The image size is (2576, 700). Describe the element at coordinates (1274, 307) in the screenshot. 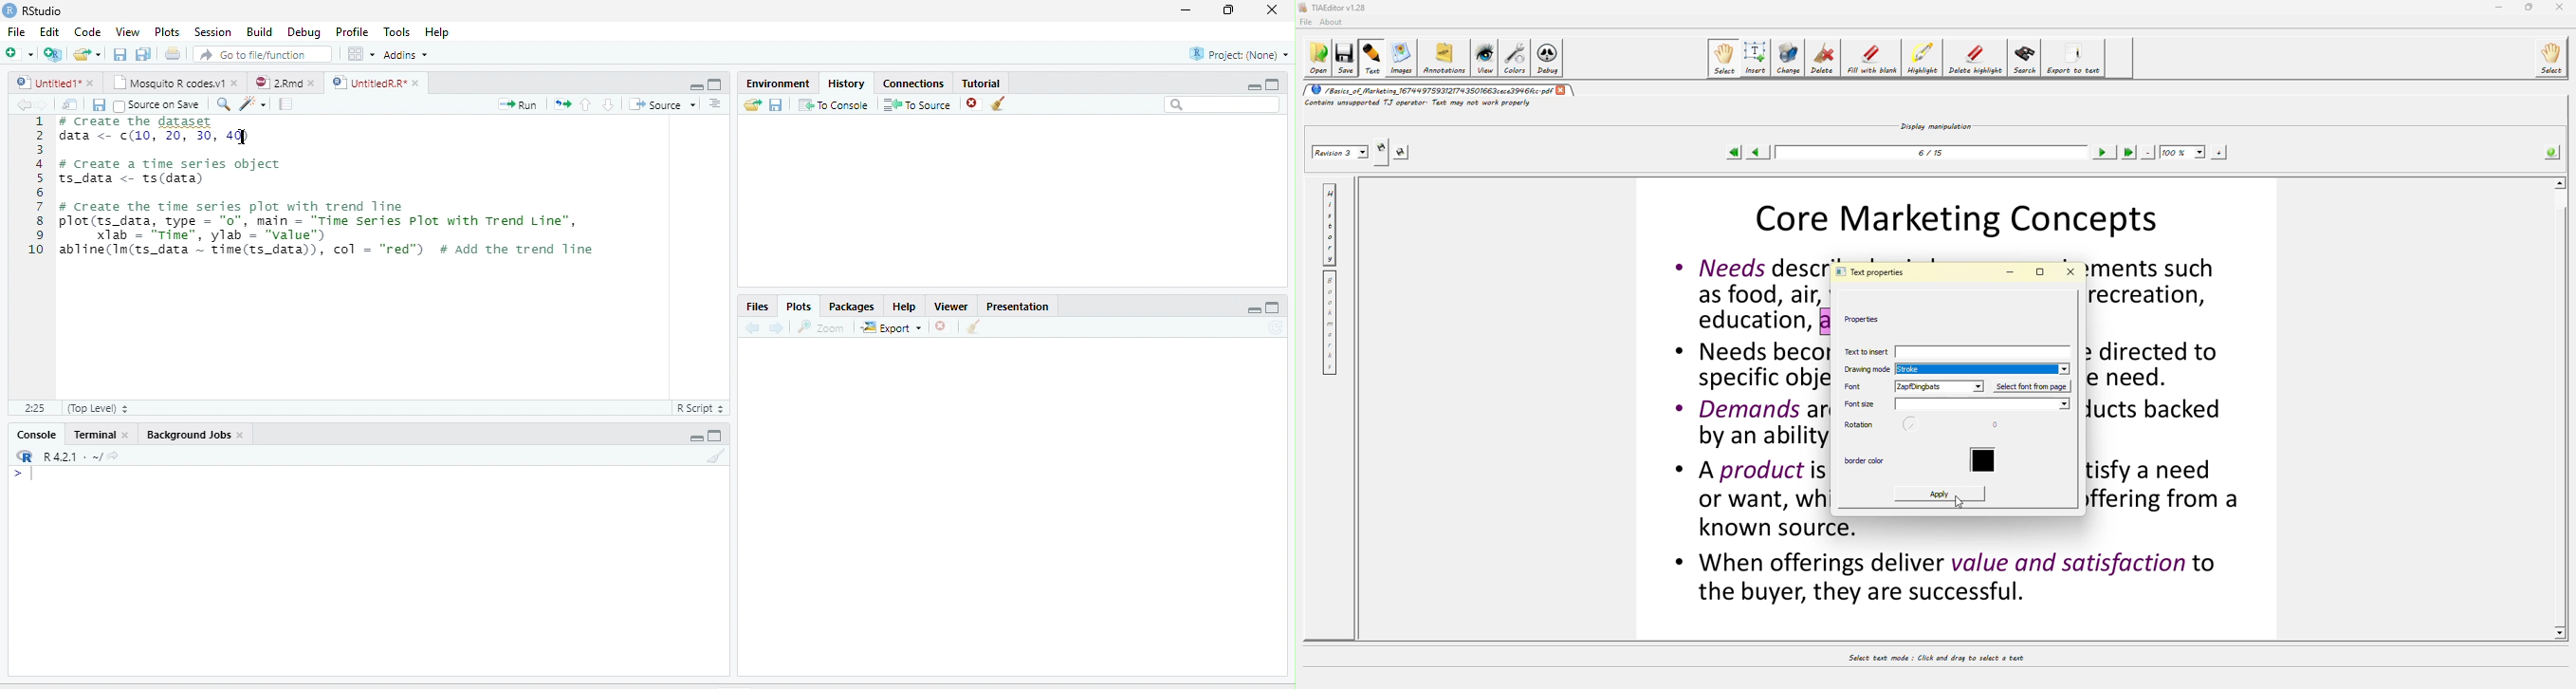

I see `Maximize` at that location.